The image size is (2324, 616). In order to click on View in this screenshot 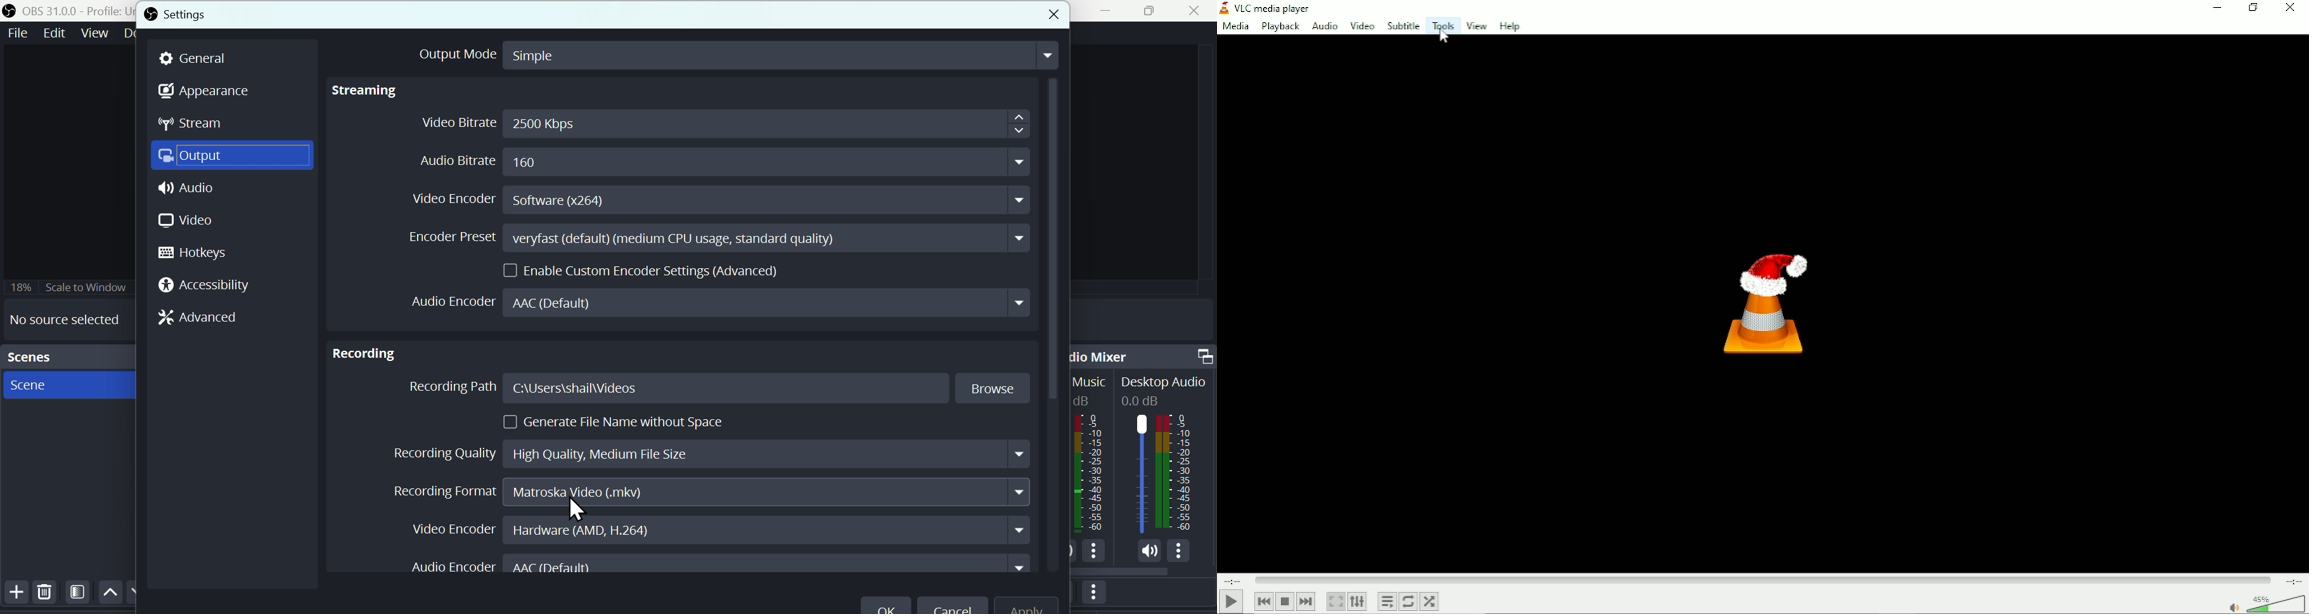, I will do `click(1475, 26)`.